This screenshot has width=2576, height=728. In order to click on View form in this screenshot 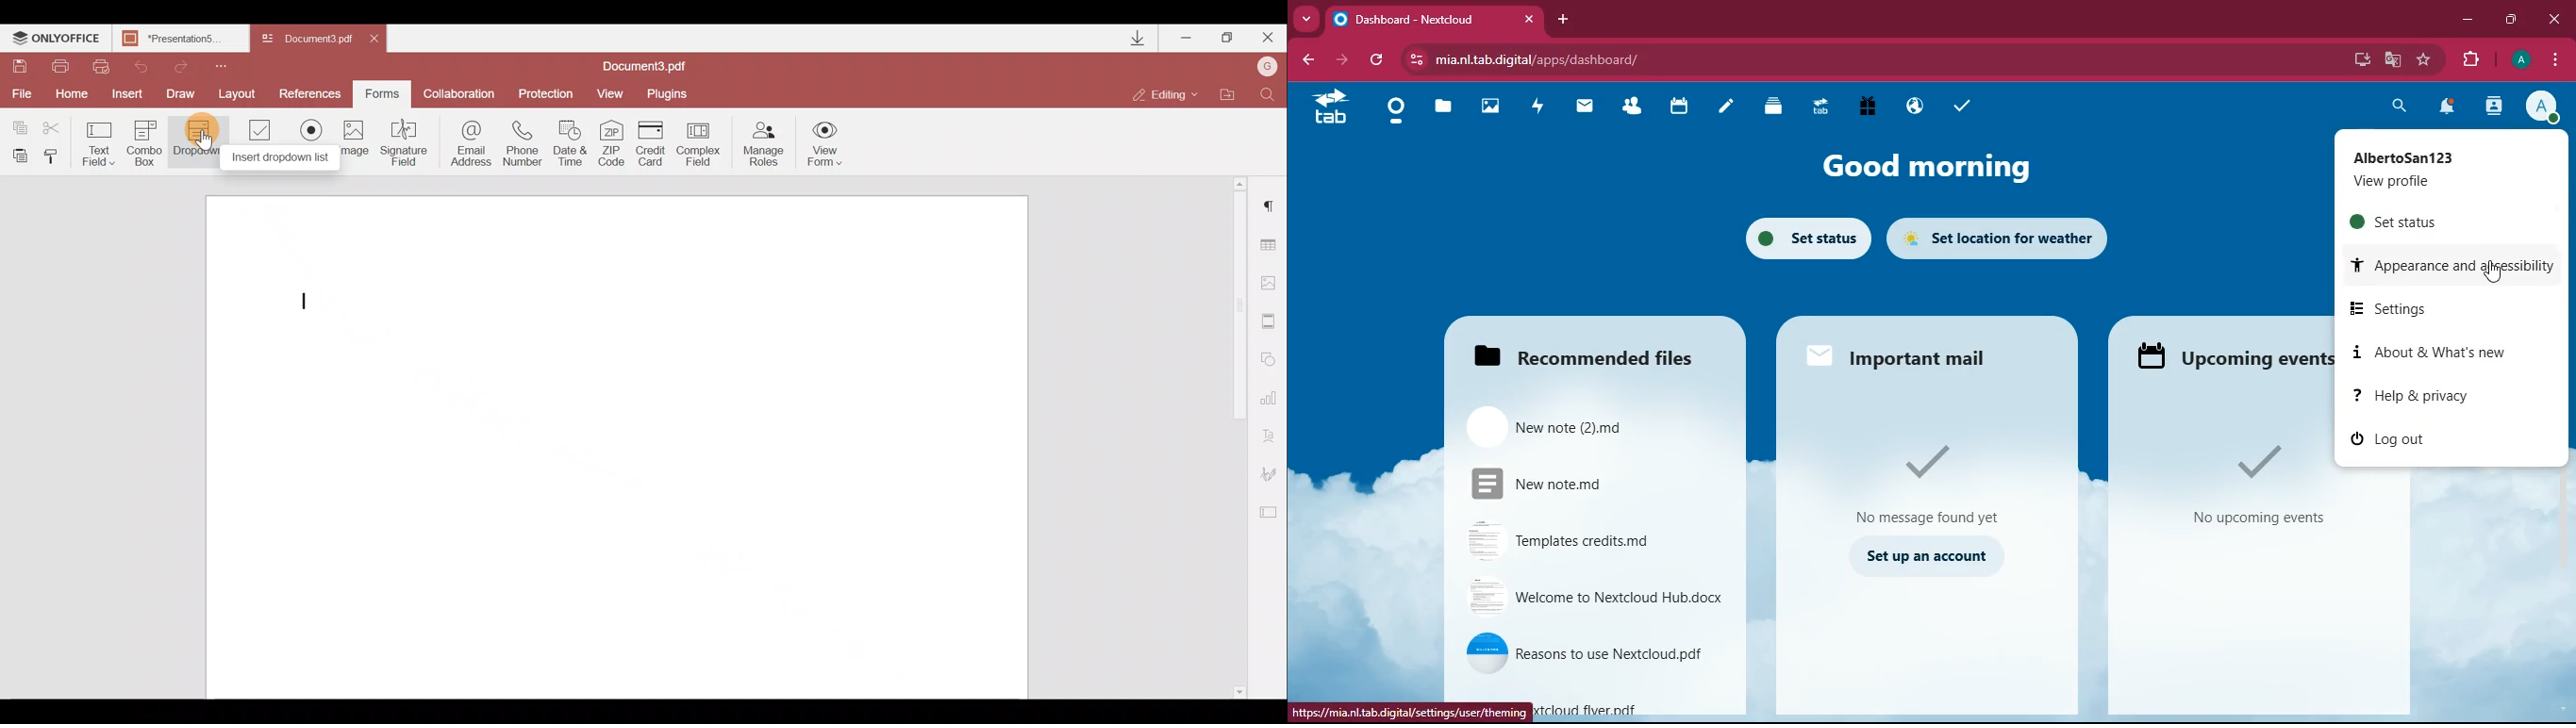, I will do `click(826, 143)`.